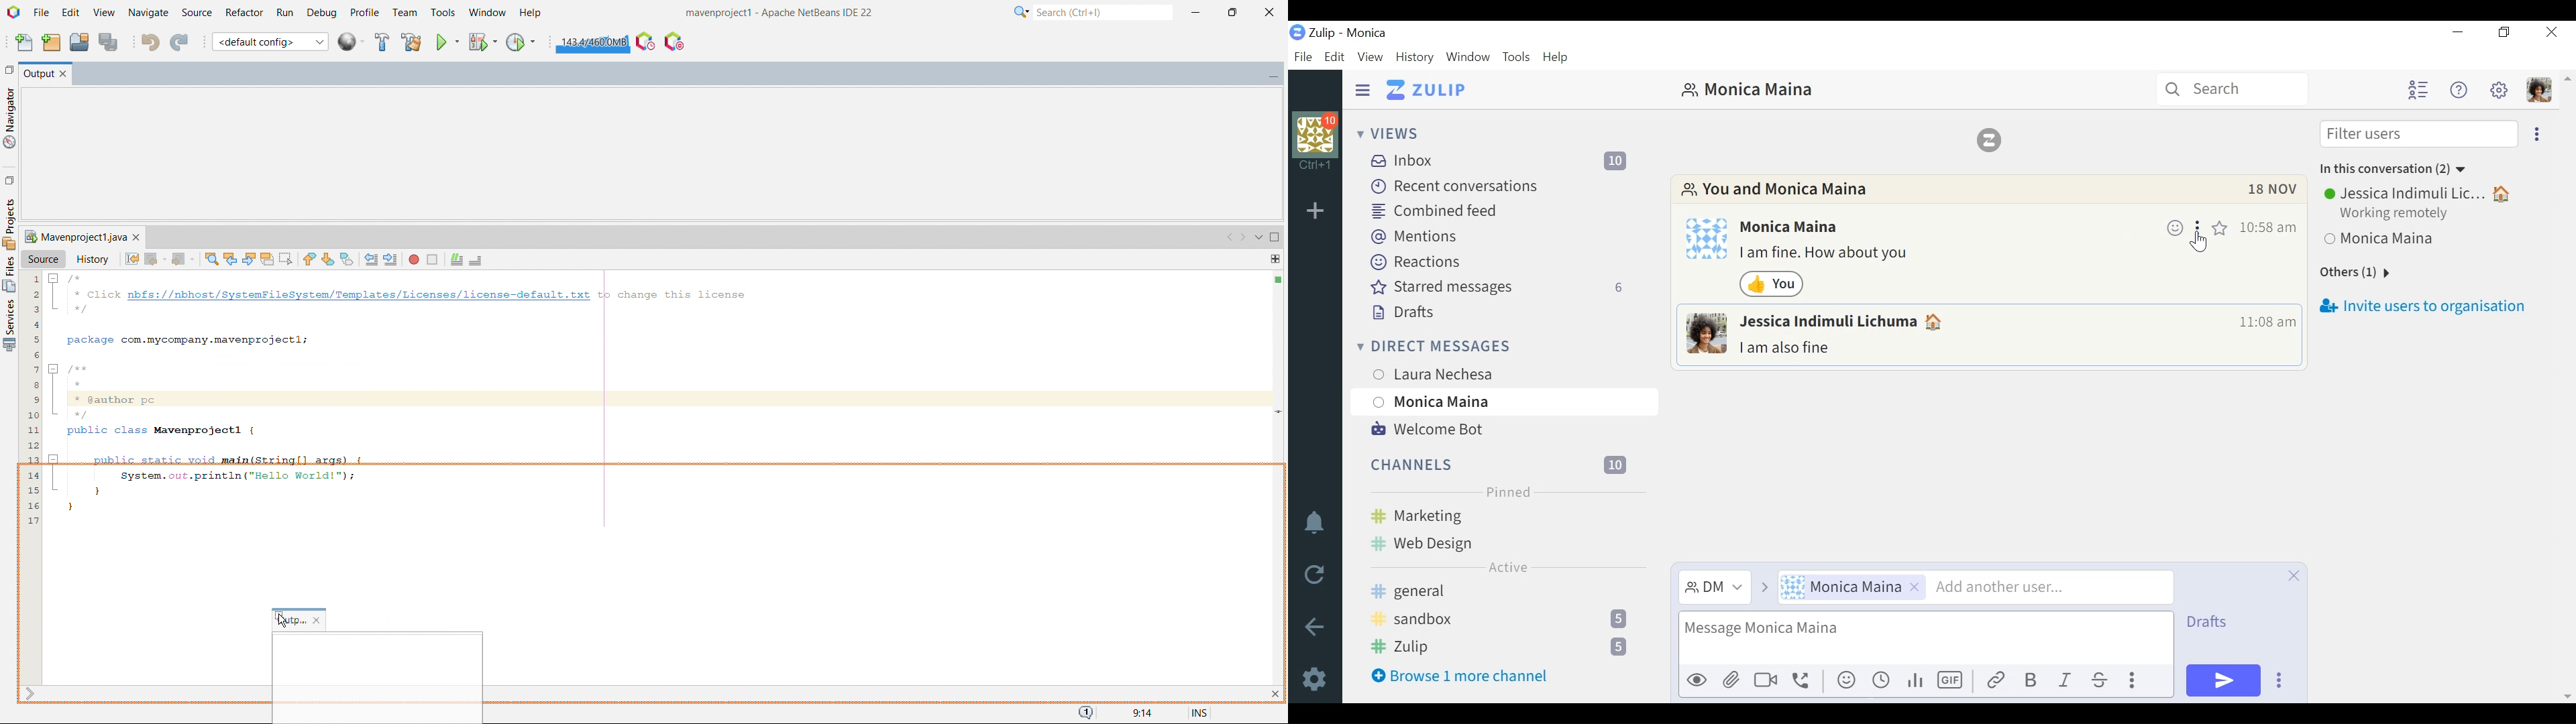 Image resolution: width=2576 pixels, height=728 pixels. What do you see at coordinates (2504, 33) in the screenshot?
I see `Restore` at bounding box center [2504, 33].